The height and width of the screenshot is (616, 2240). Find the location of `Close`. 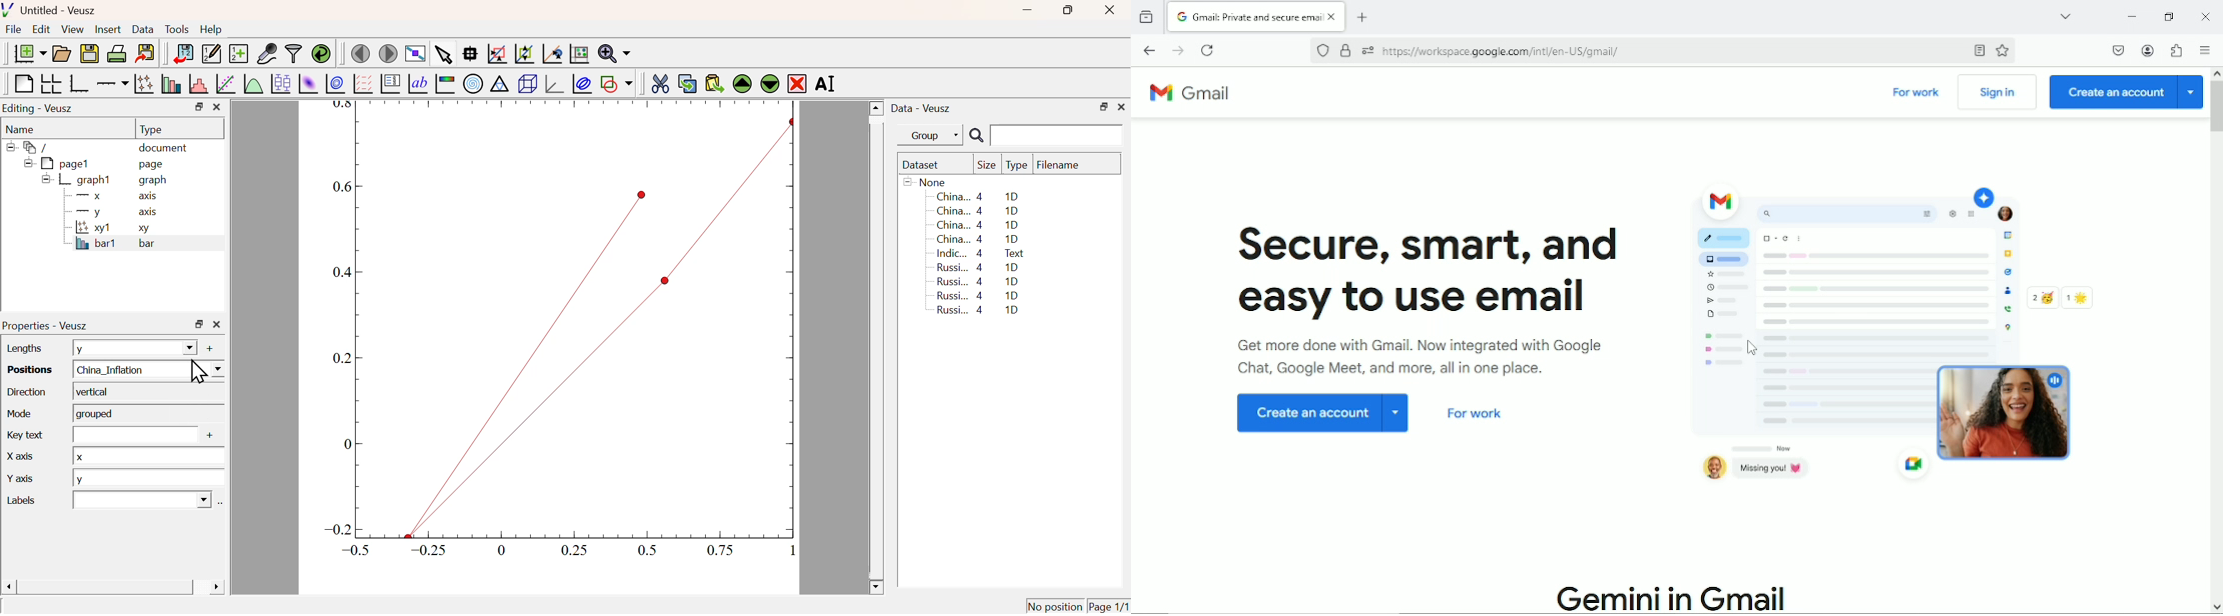

Close is located at coordinates (2205, 16).